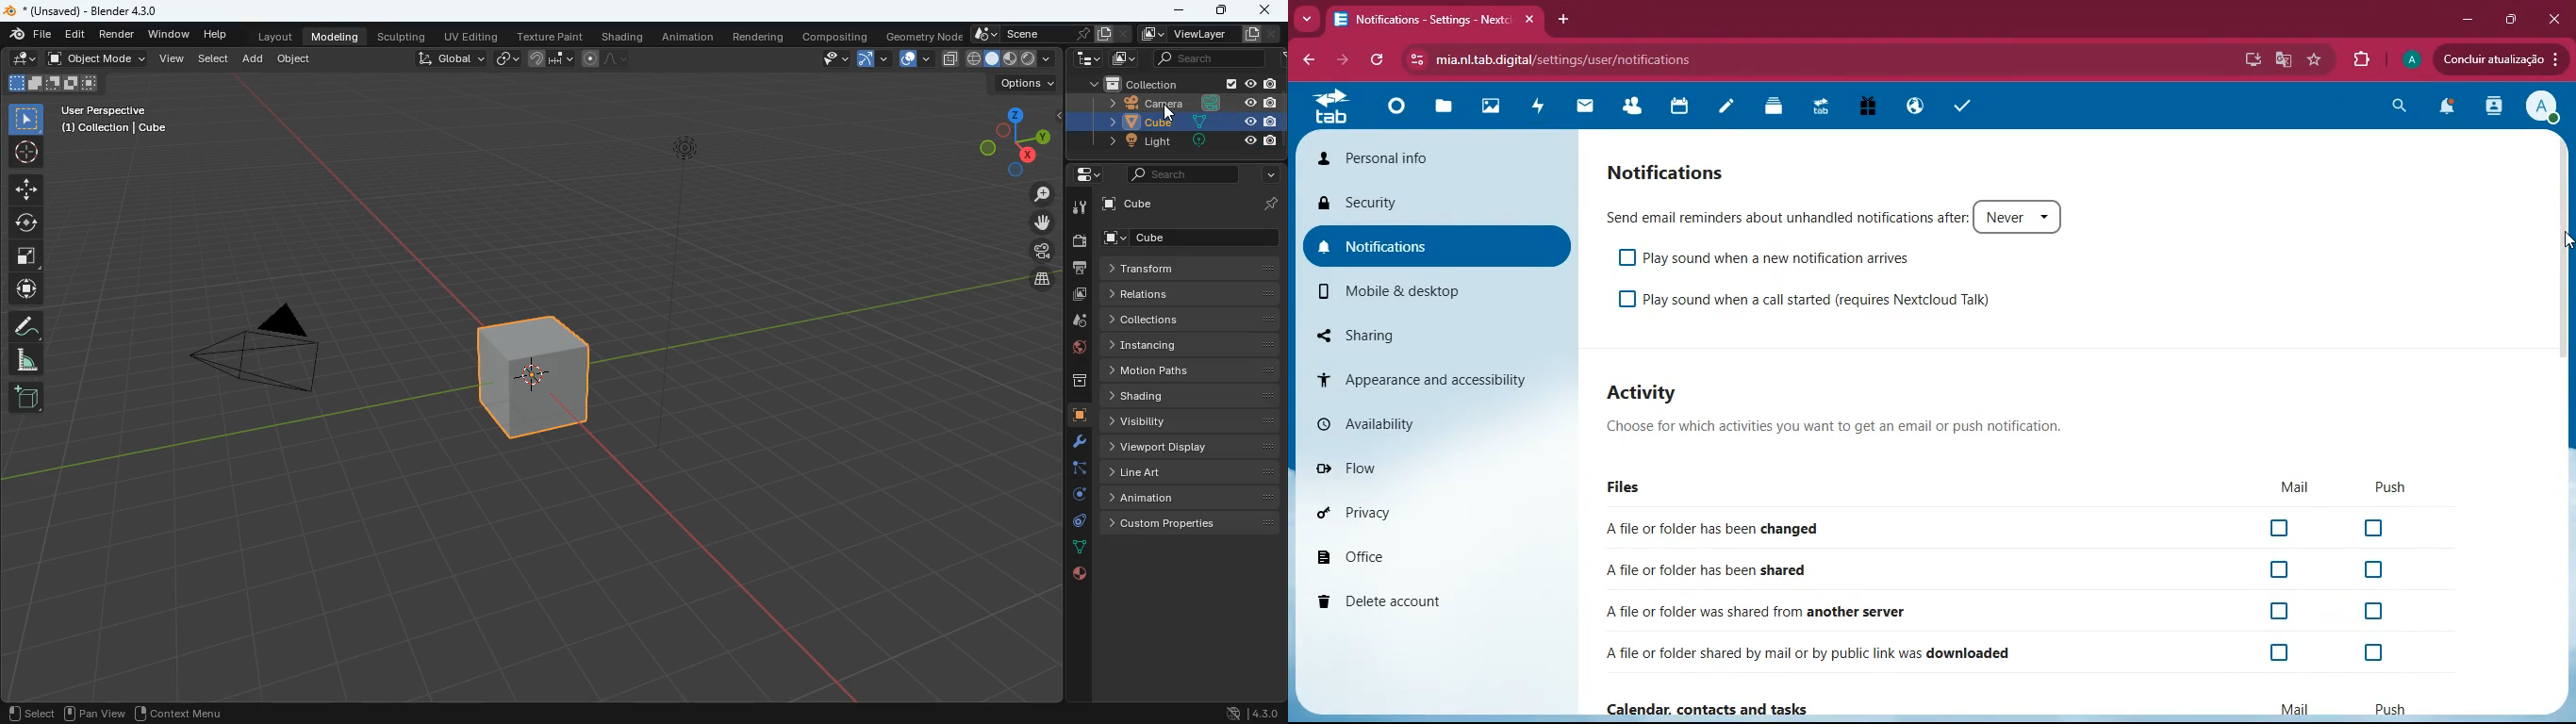 The image size is (2576, 728). I want to click on Checkbox, so click(2283, 529).